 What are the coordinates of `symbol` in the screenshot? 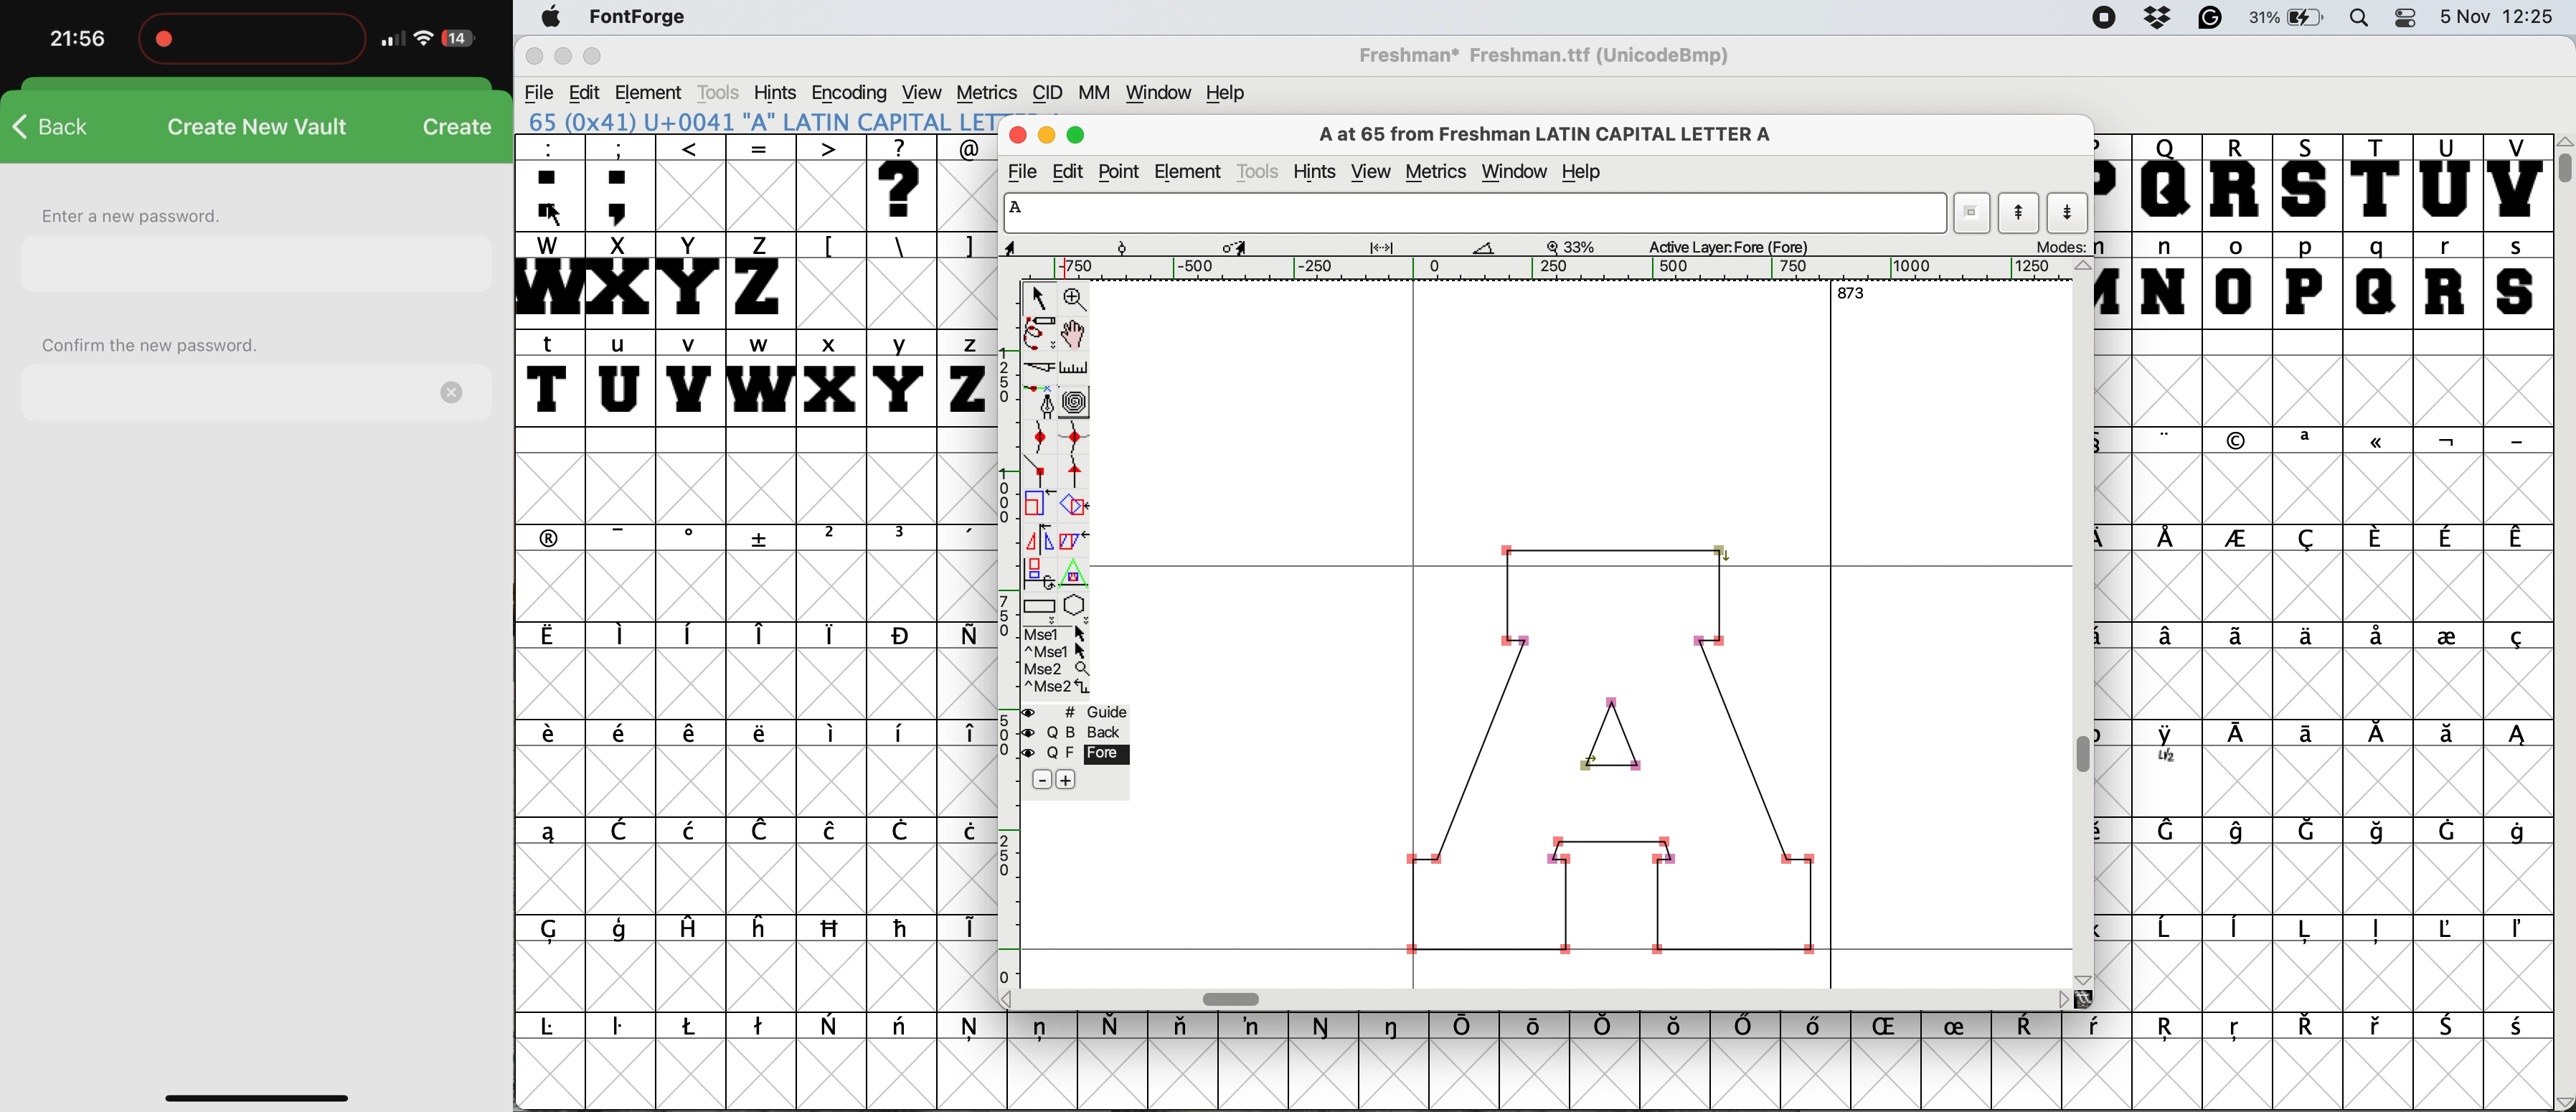 It's located at (2100, 1029).